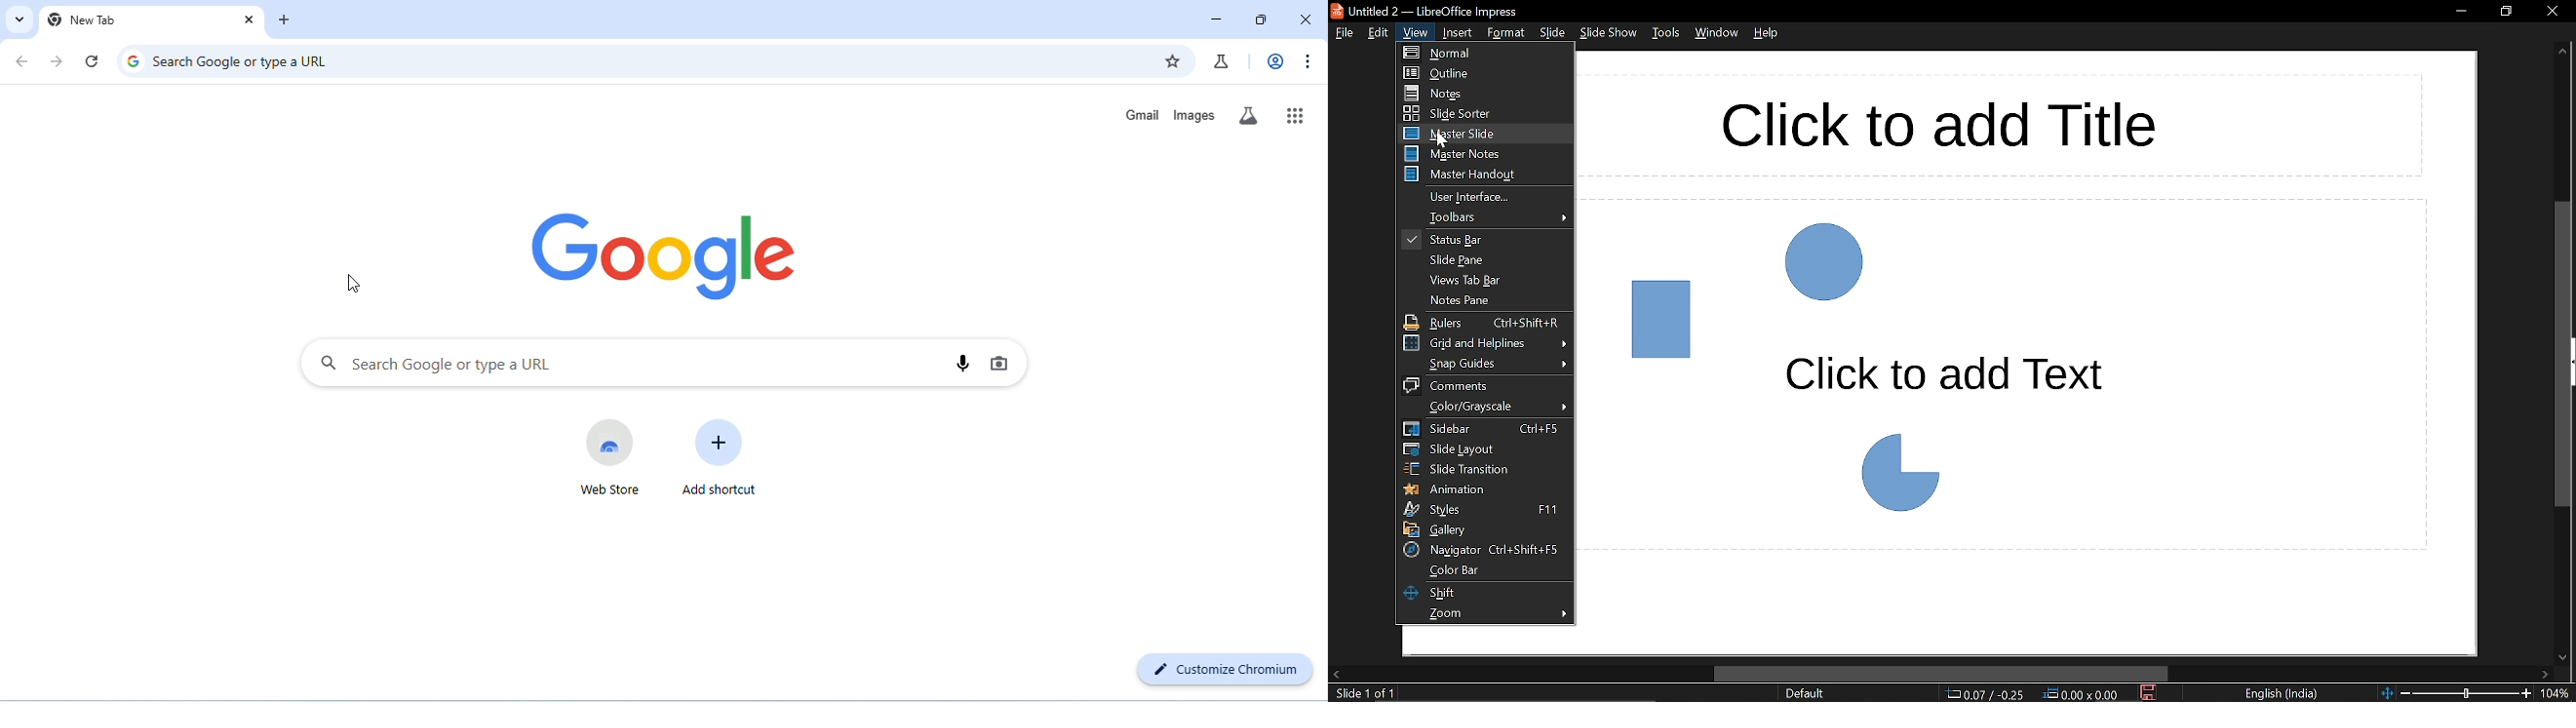 This screenshot has height=728, width=2576. Describe the element at coordinates (1416, 33) in the screenshot. I see `View` at that location.